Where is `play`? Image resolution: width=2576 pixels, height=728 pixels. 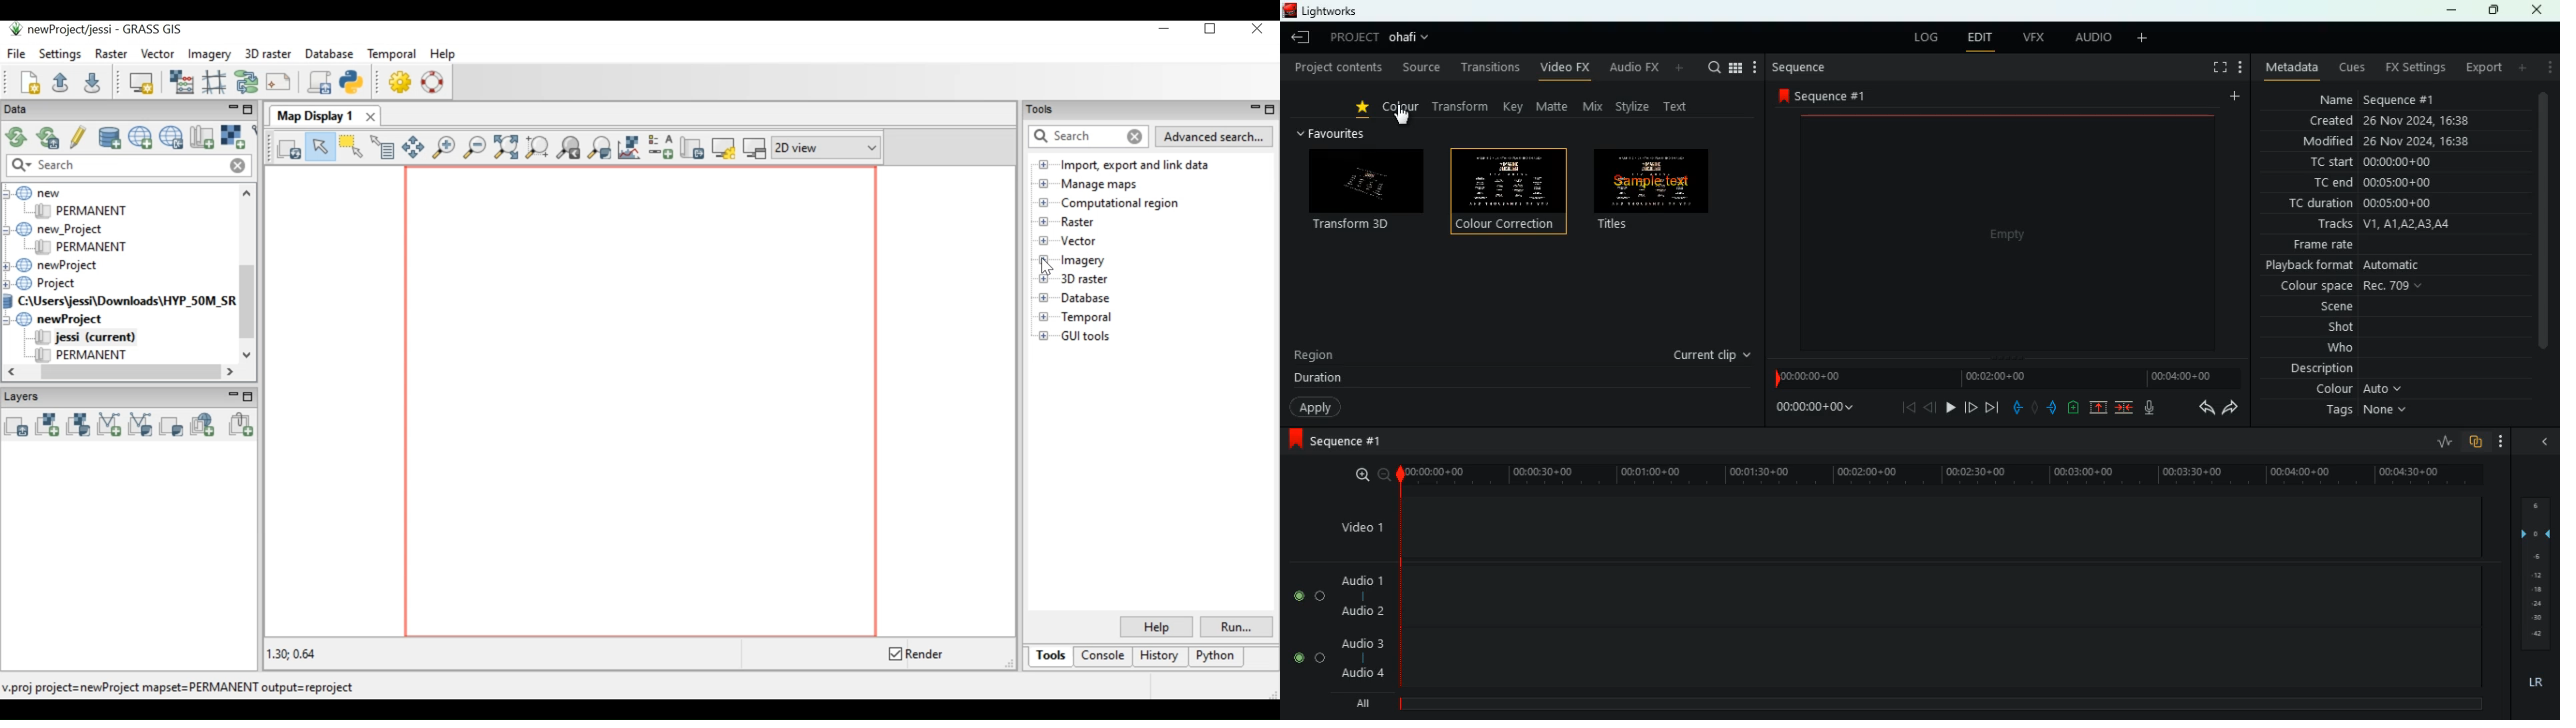
play is located at coordinates (1950, 407).